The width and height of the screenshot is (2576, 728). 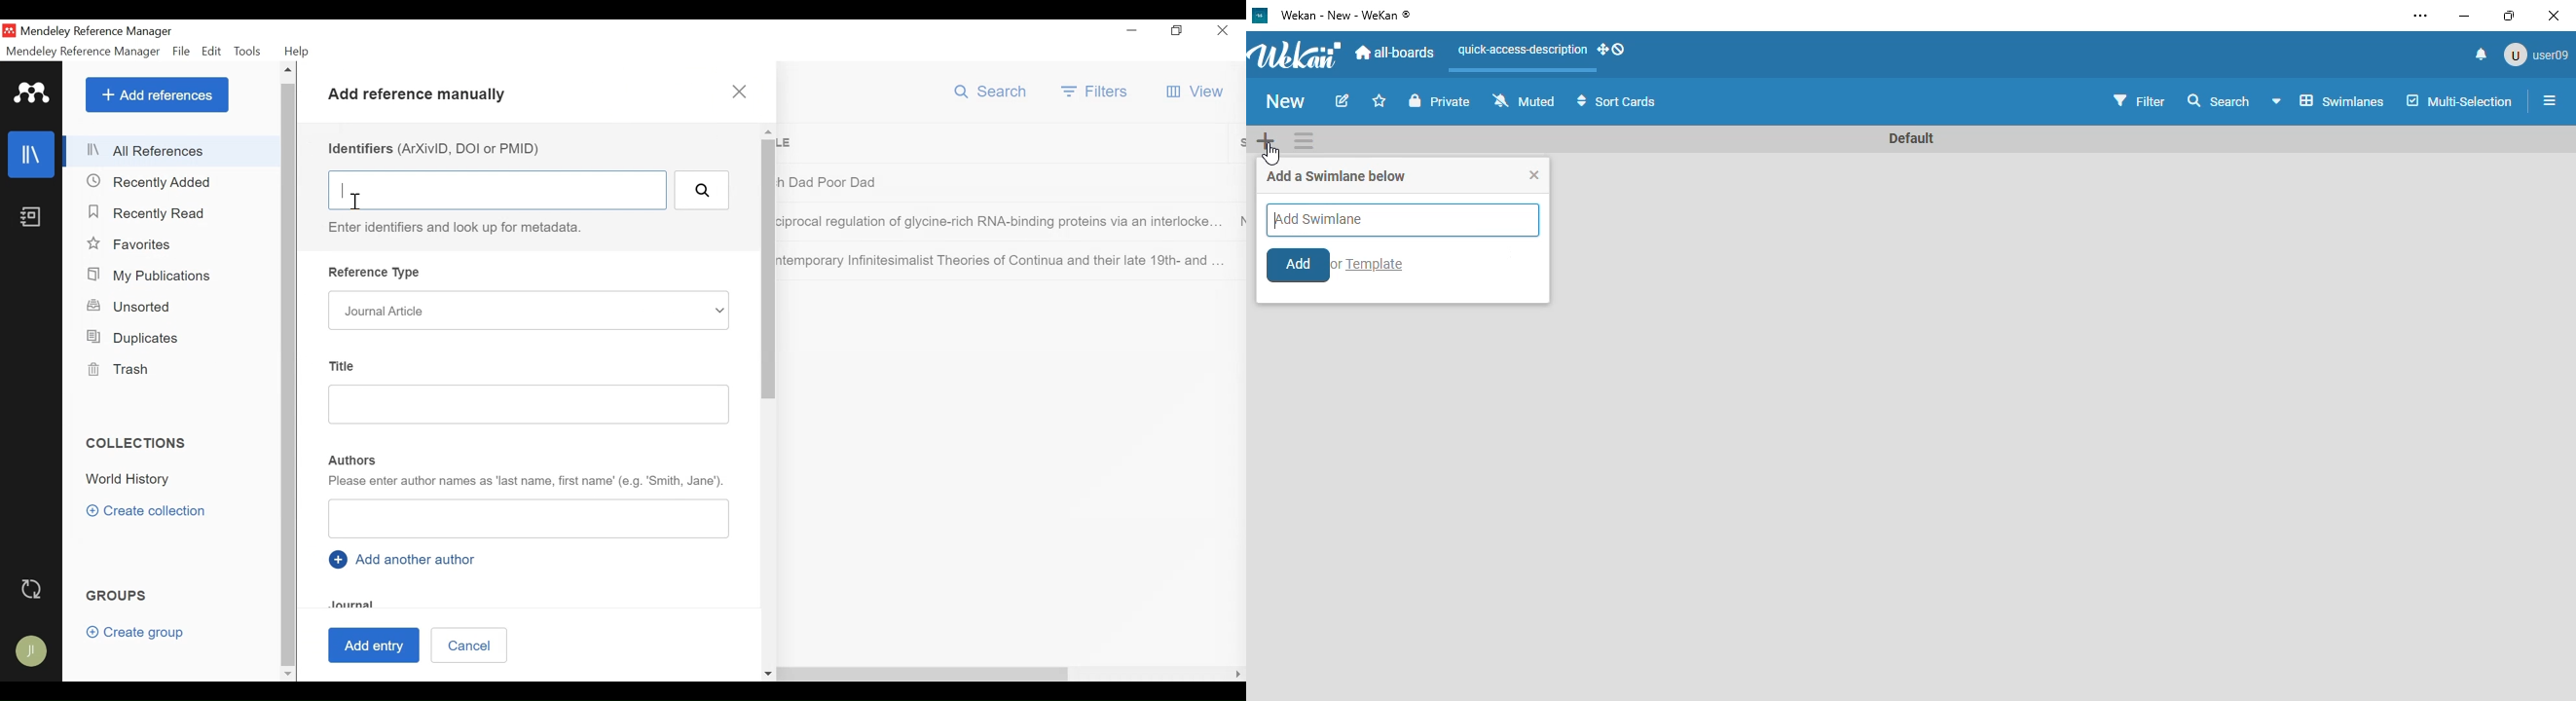 What do you see at coordinates (157, 94) in the screenshot?
I see `Add References` at bounding box center [157, 94].